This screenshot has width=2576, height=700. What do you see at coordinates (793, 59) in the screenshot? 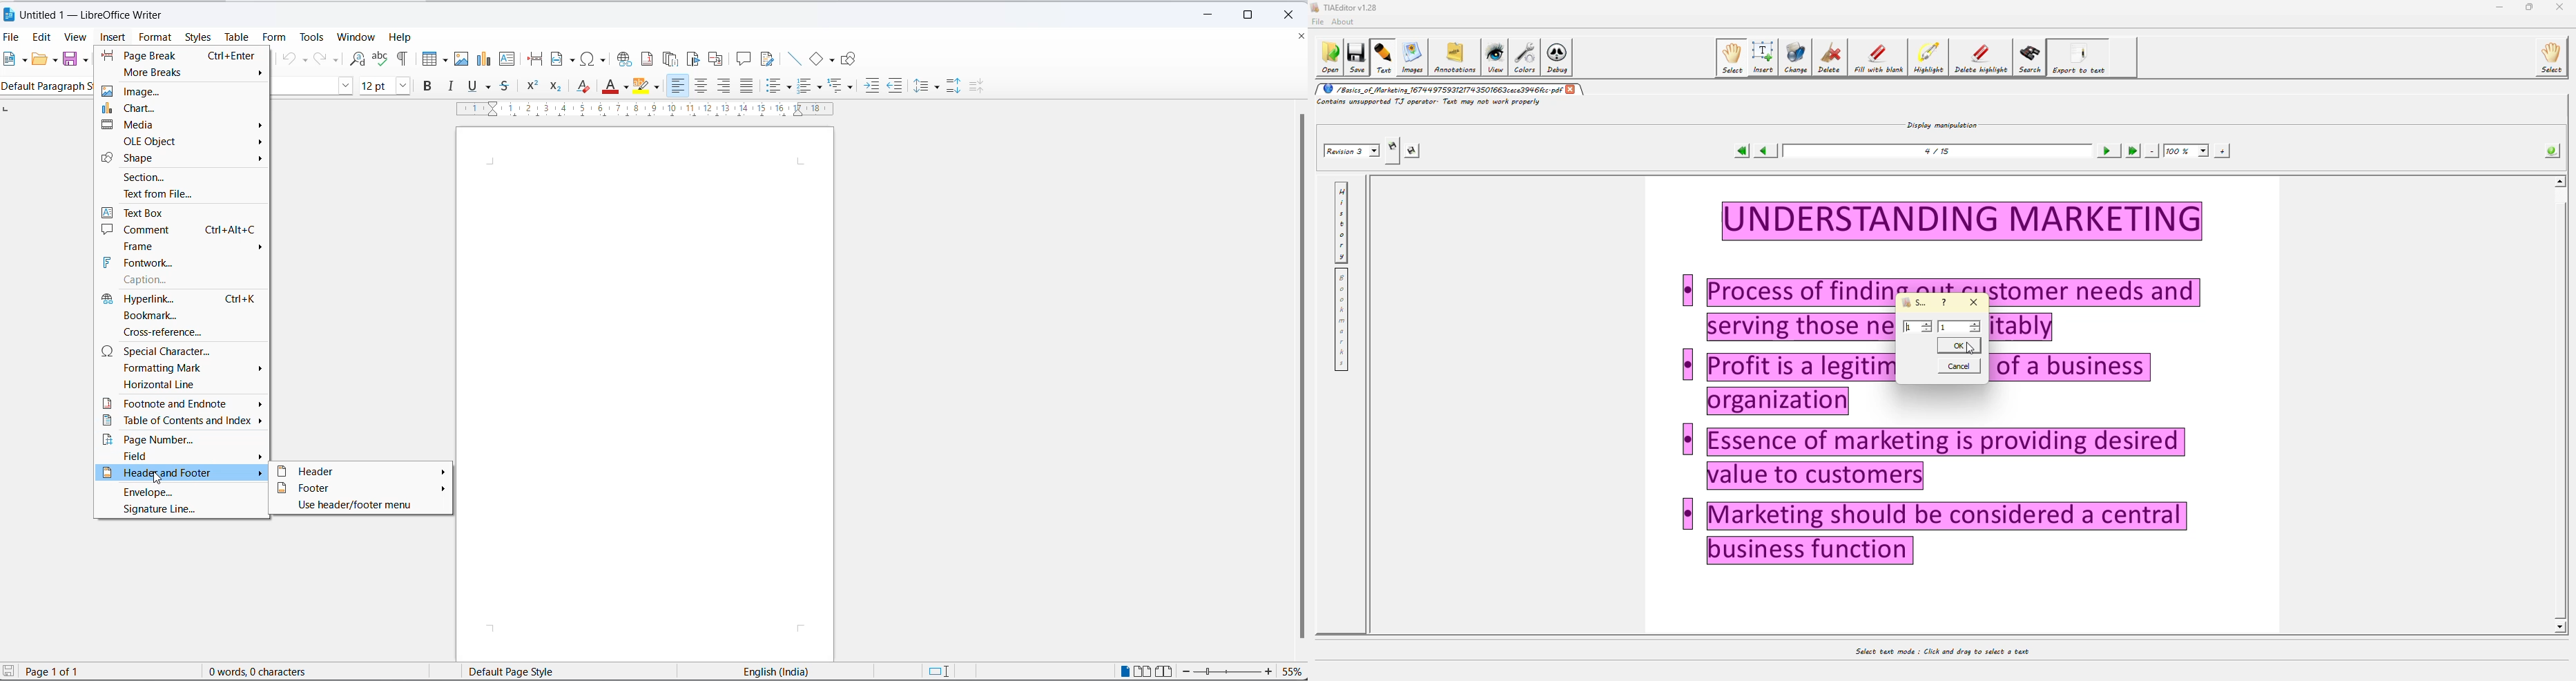
I see `insert line` at bounding box center [793, 59].